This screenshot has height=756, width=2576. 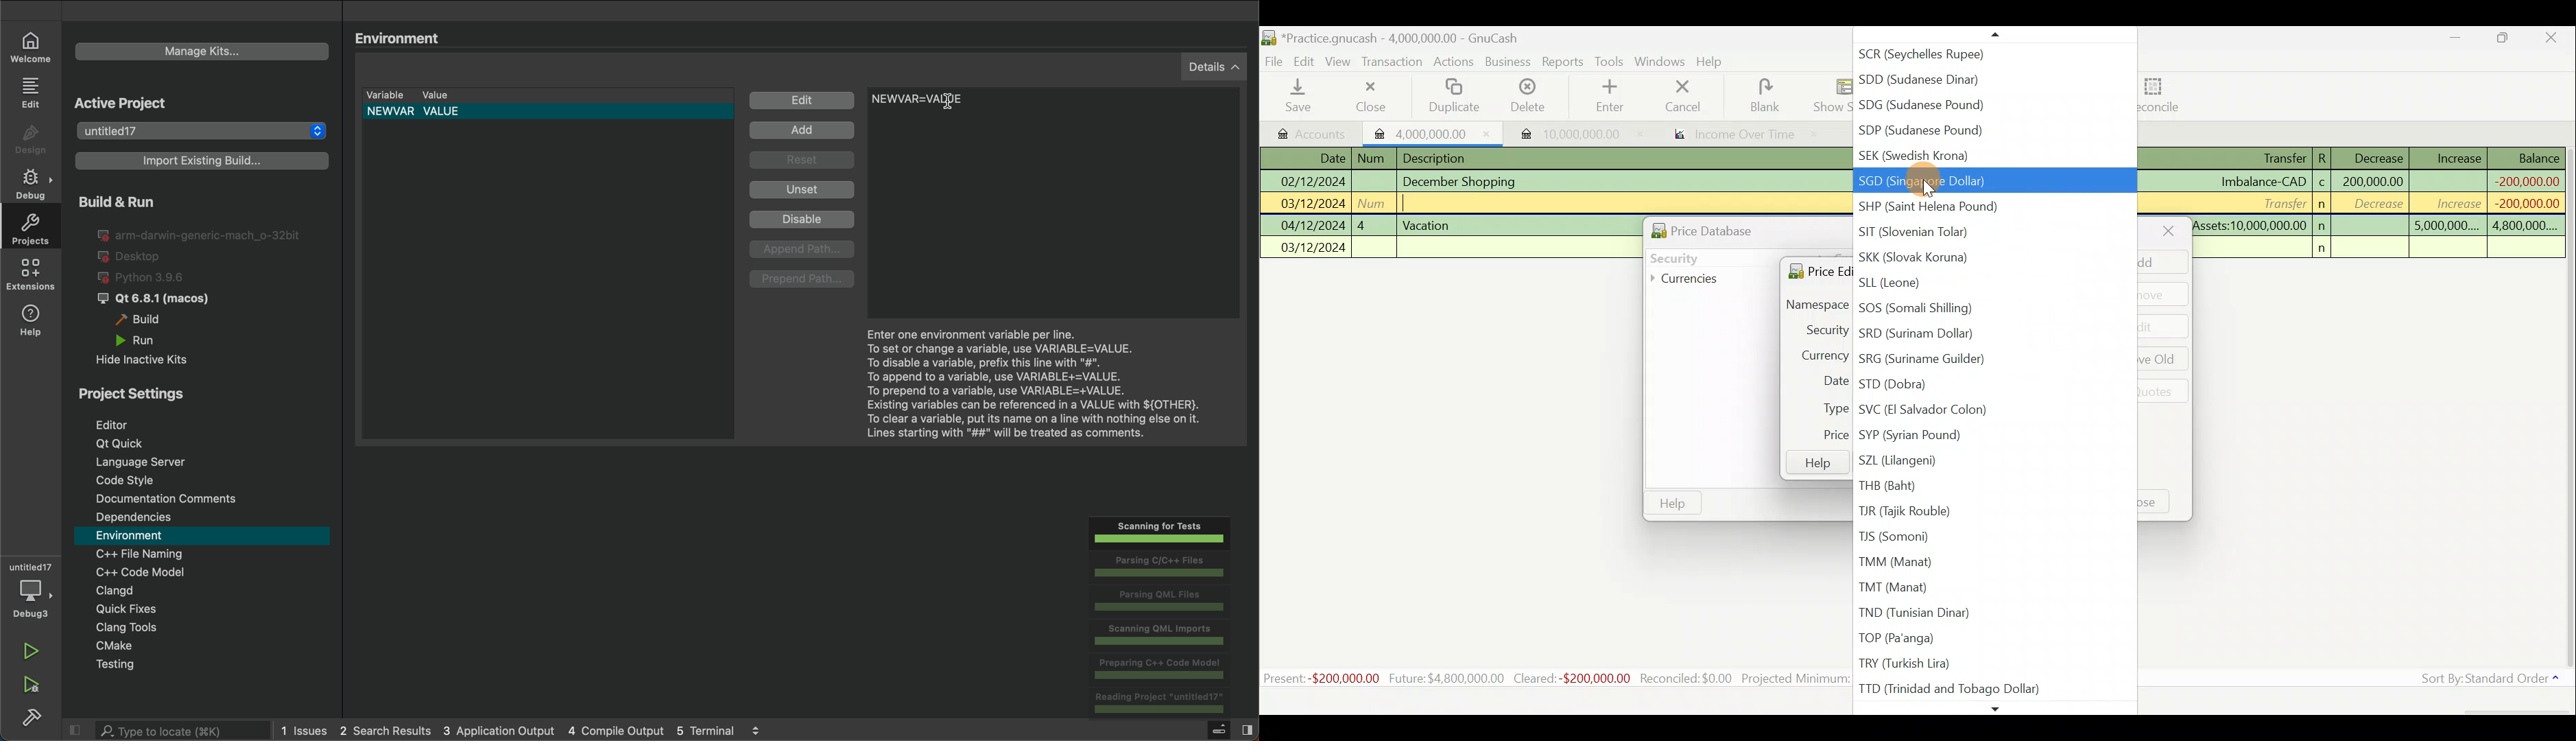 What do you see at coordinates (196, 391) in the screenshot?
I see `Project Settings` at bounding box center [196, 391].